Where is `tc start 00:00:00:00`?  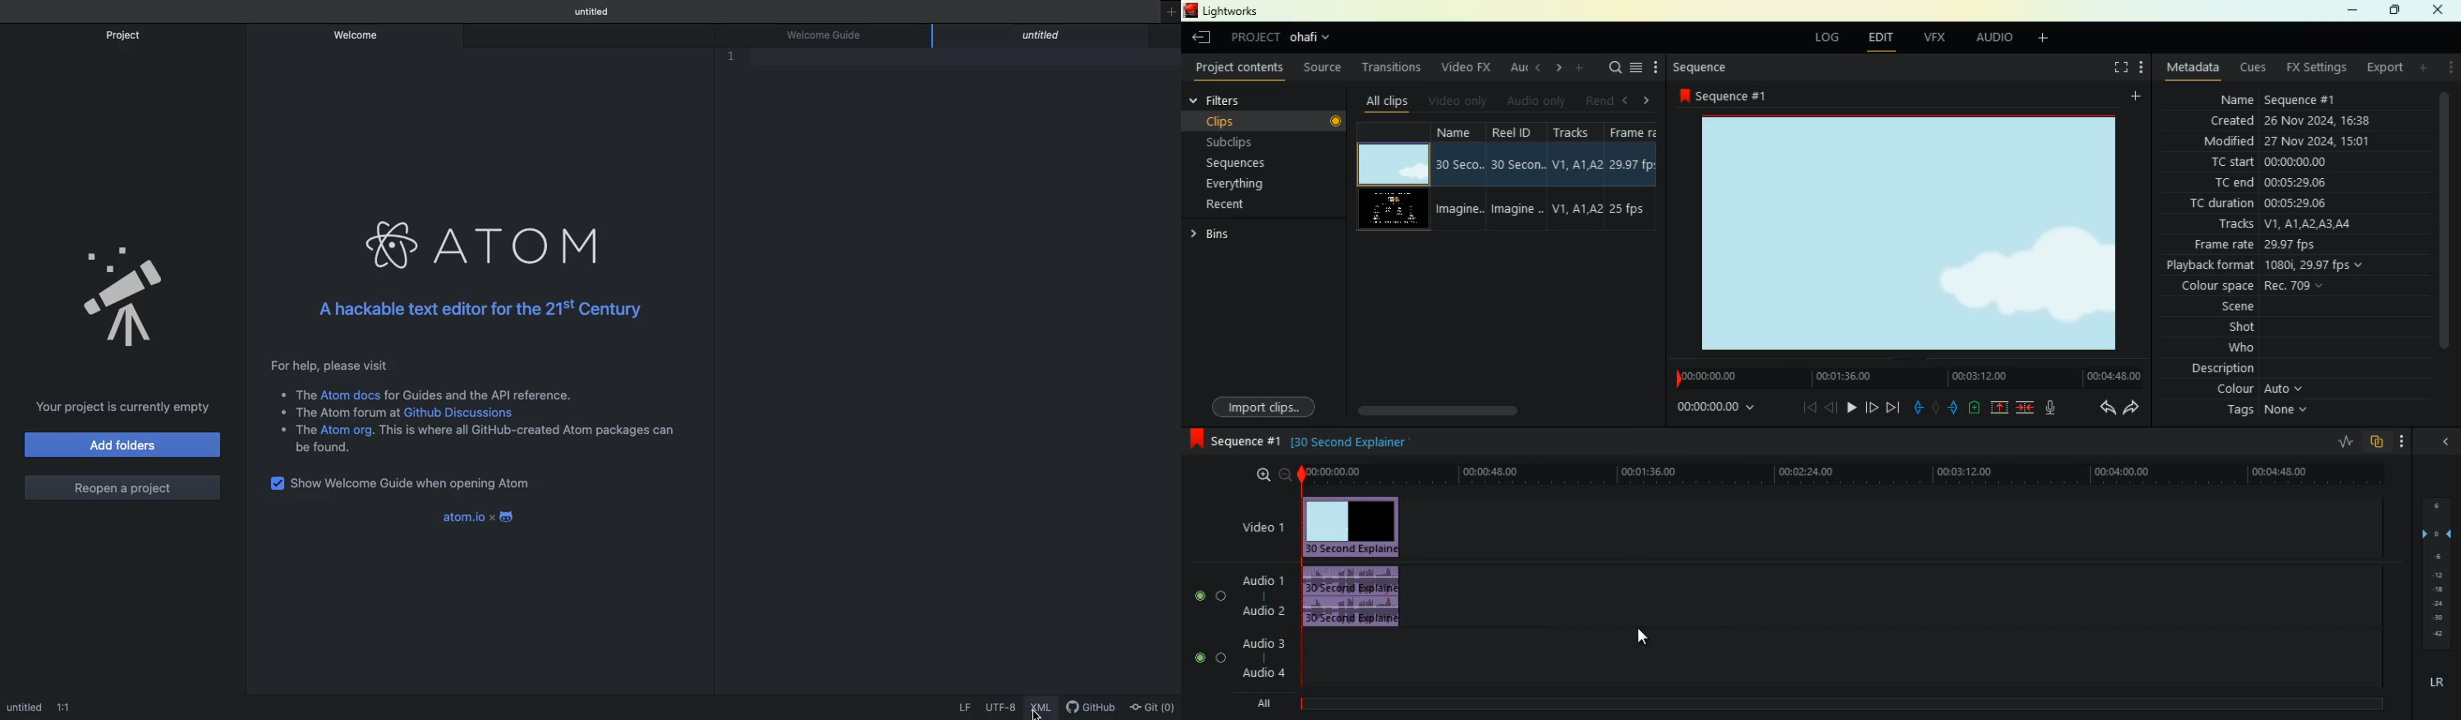 tc start 00:00:00:00 is located at coordinates (2291, 163).